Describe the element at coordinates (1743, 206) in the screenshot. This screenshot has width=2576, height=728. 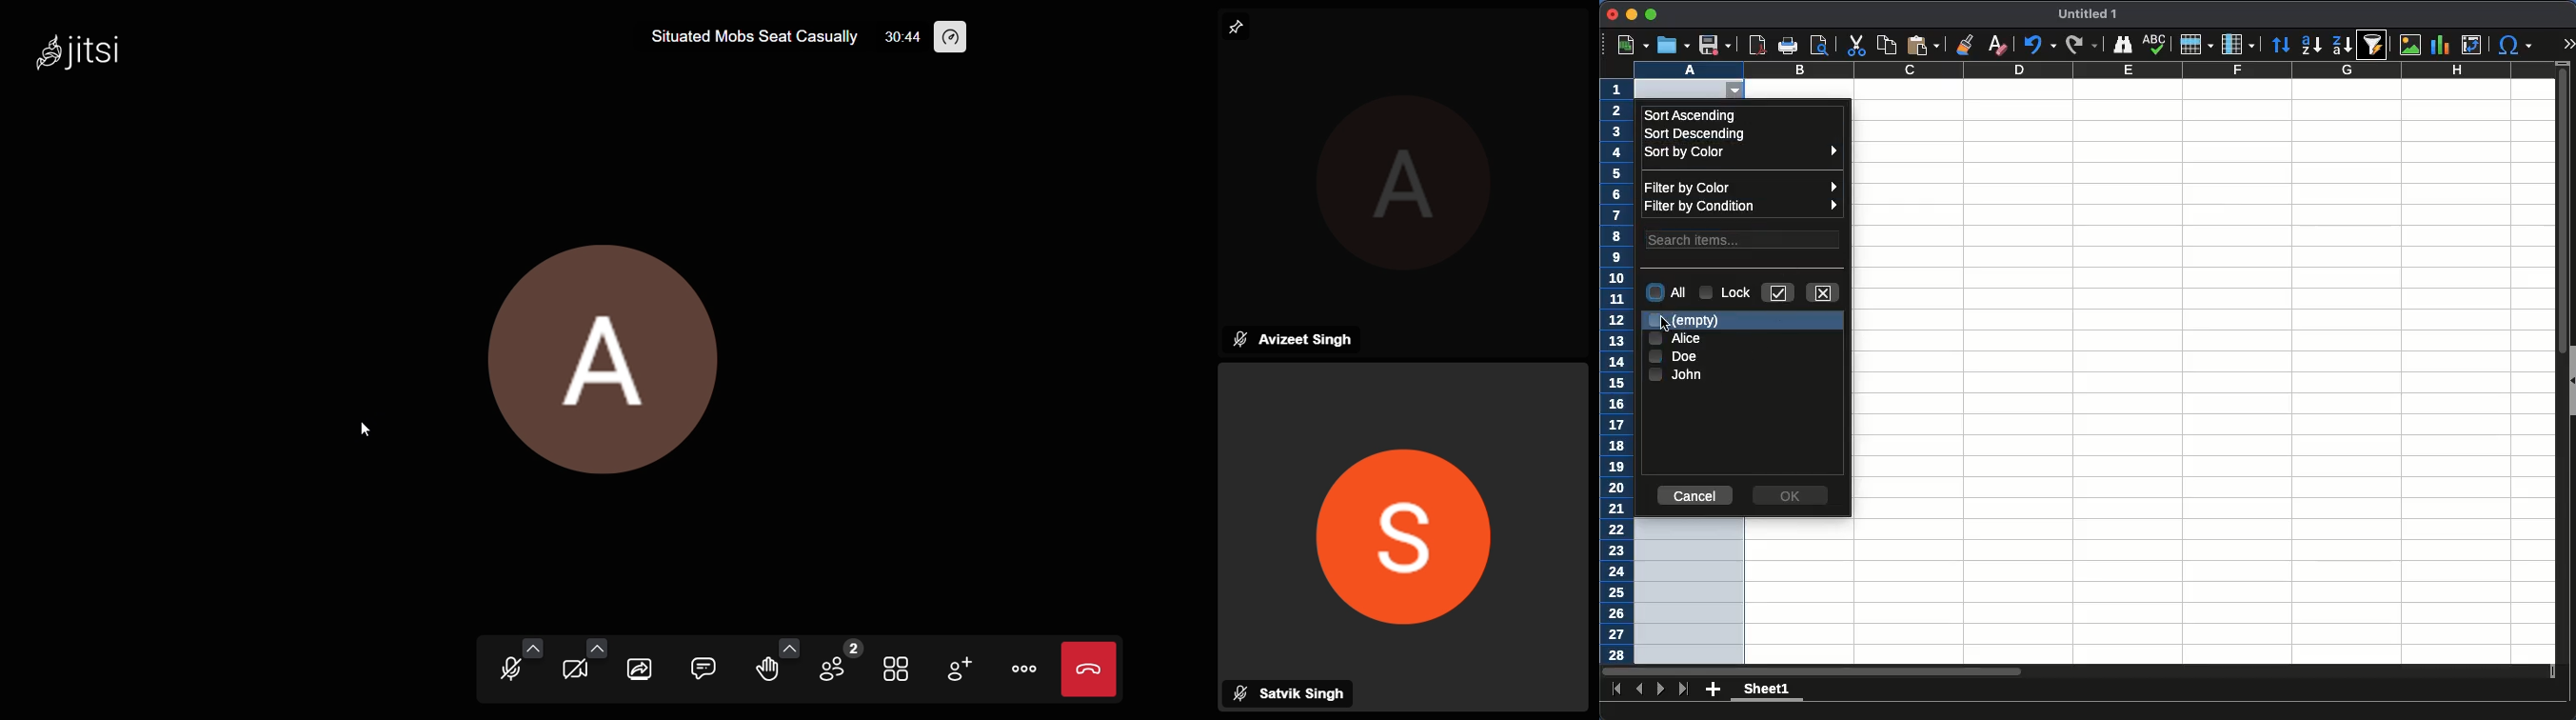
I see `filter by condition` at that location.